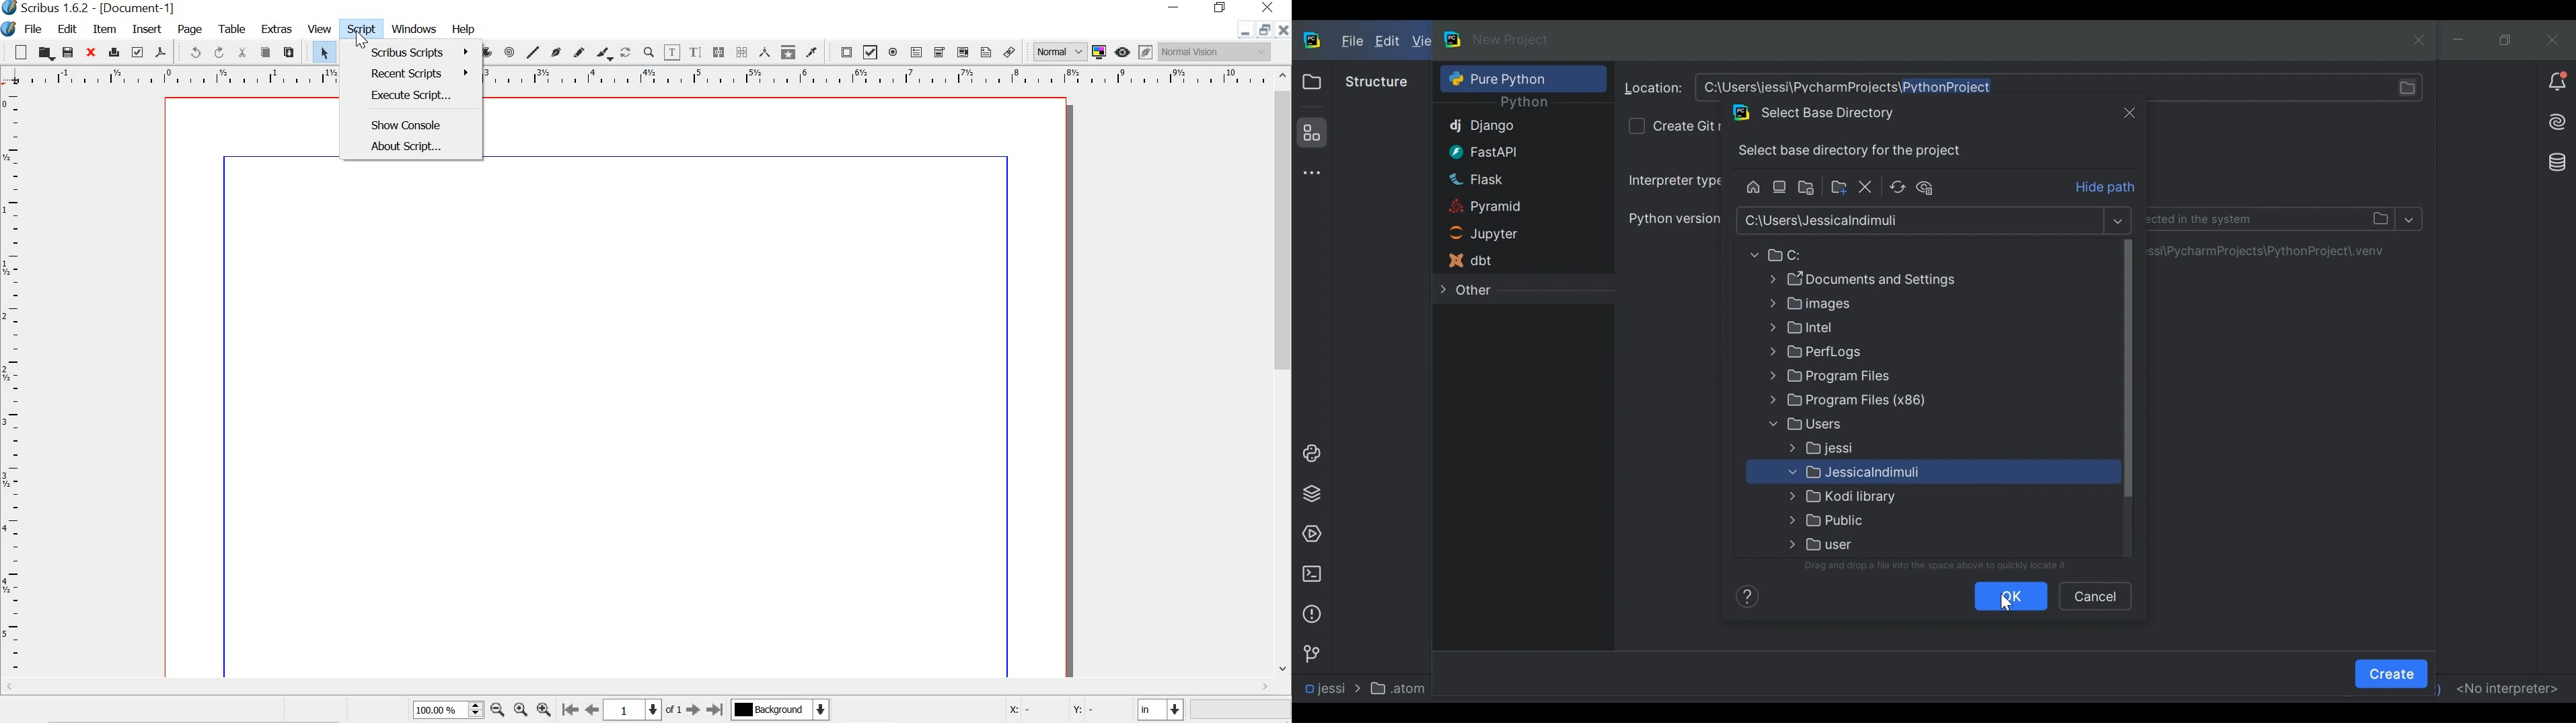  Describe the element at coordinates (626, 53) in the screenshot. I see `rotate` at that location.